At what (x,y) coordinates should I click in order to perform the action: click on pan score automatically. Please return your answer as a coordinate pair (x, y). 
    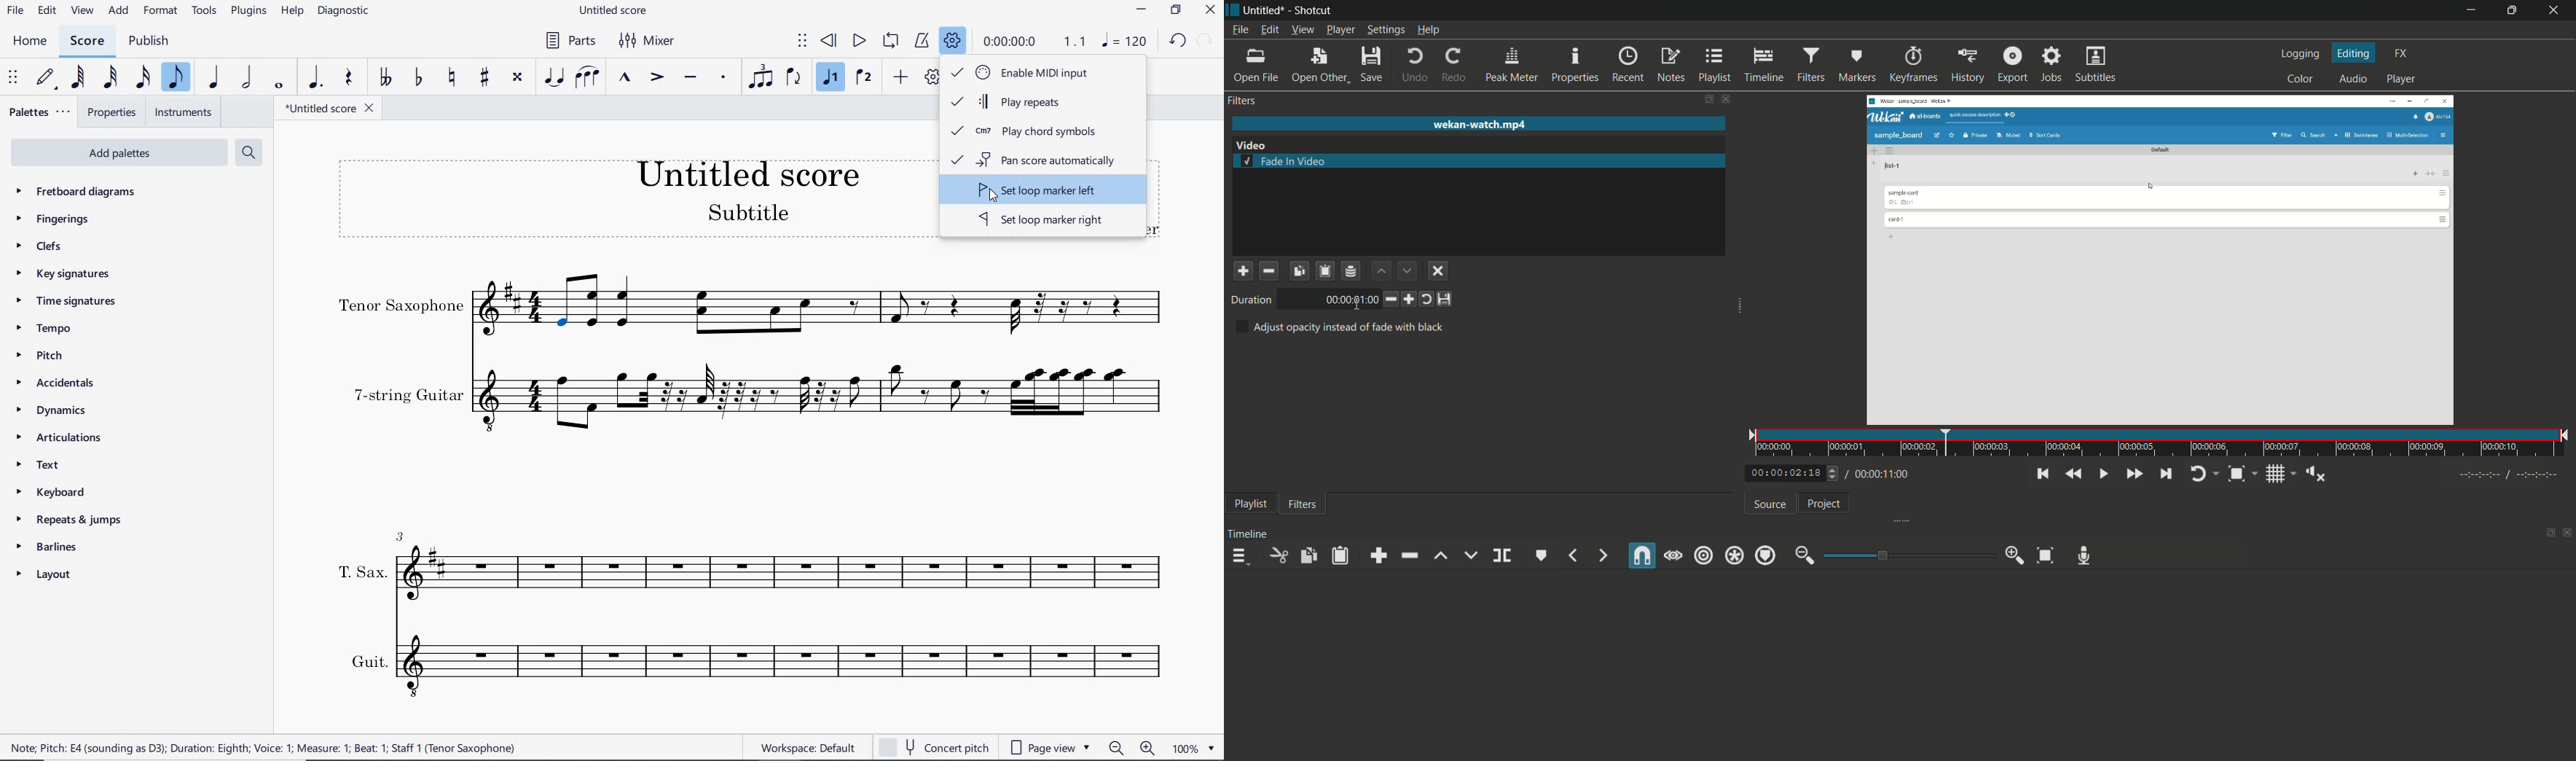
    Looking at the image, I should click on (1041, 161).